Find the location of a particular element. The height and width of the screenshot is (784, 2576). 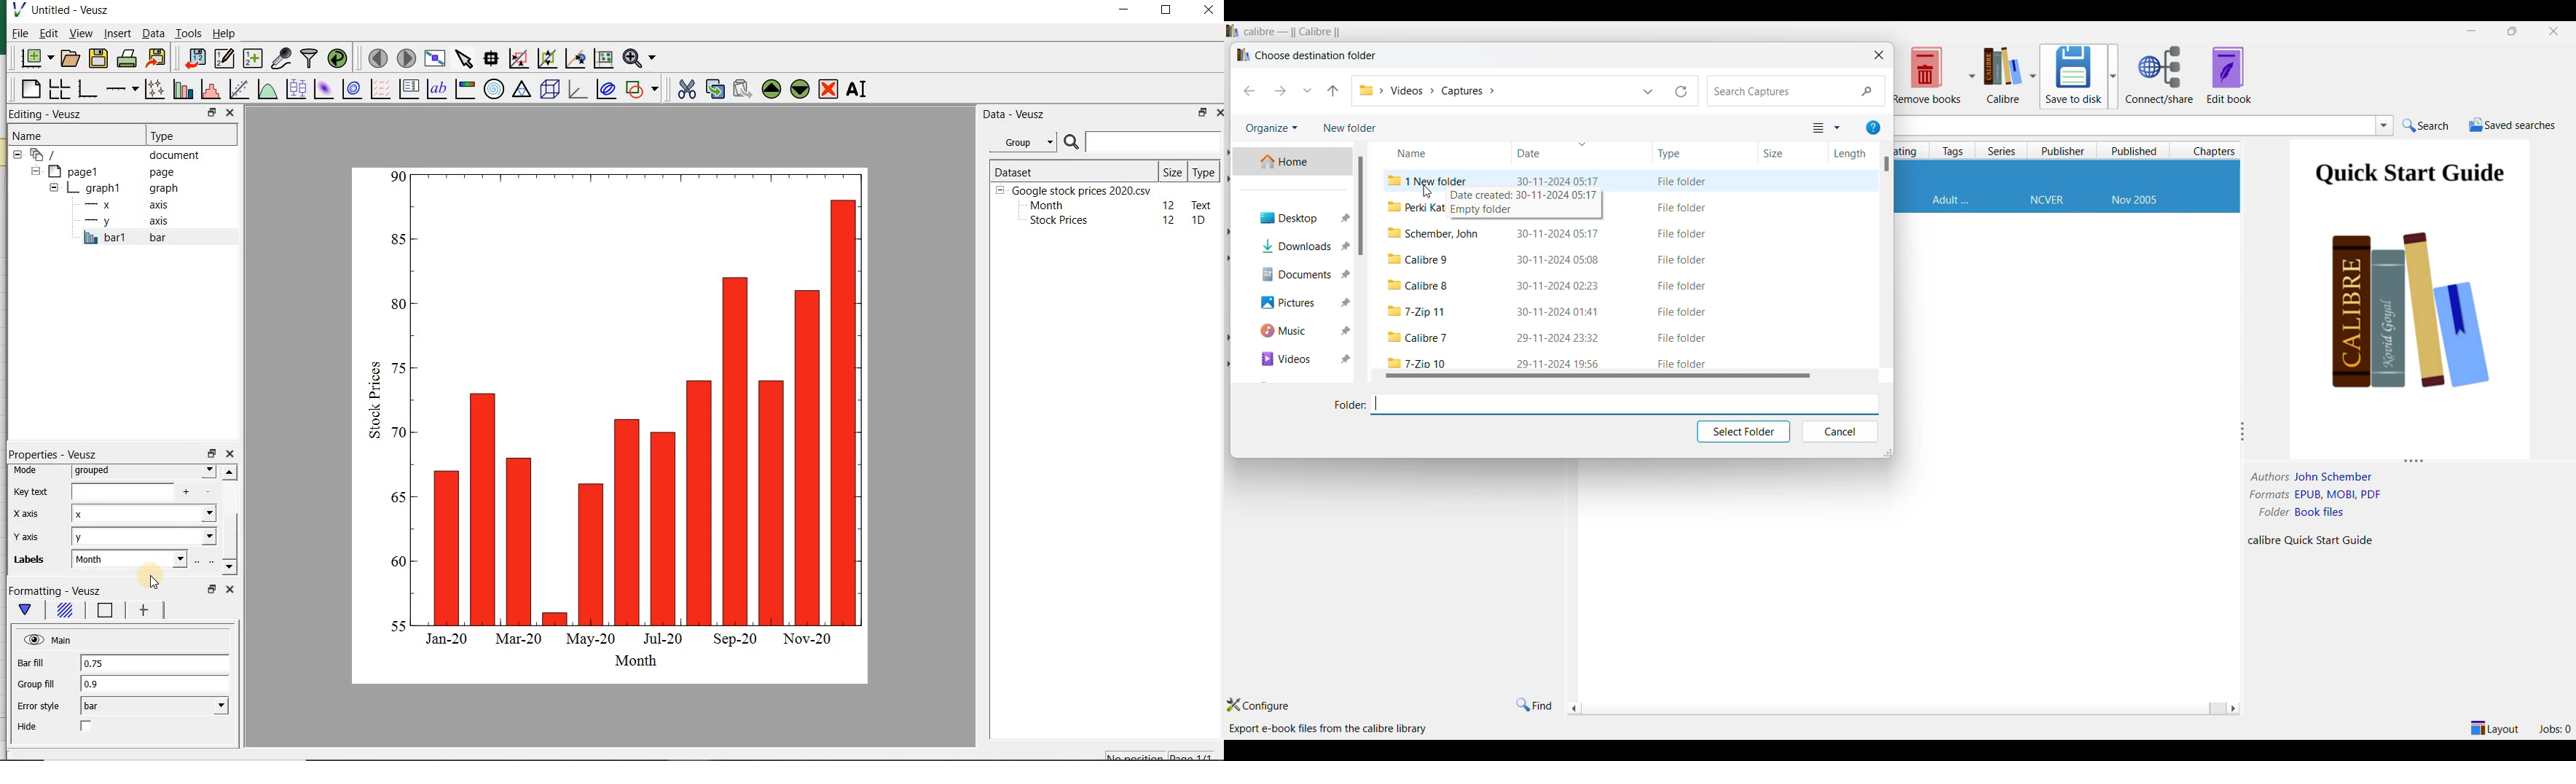

insert is located at coordinates (117, 34).